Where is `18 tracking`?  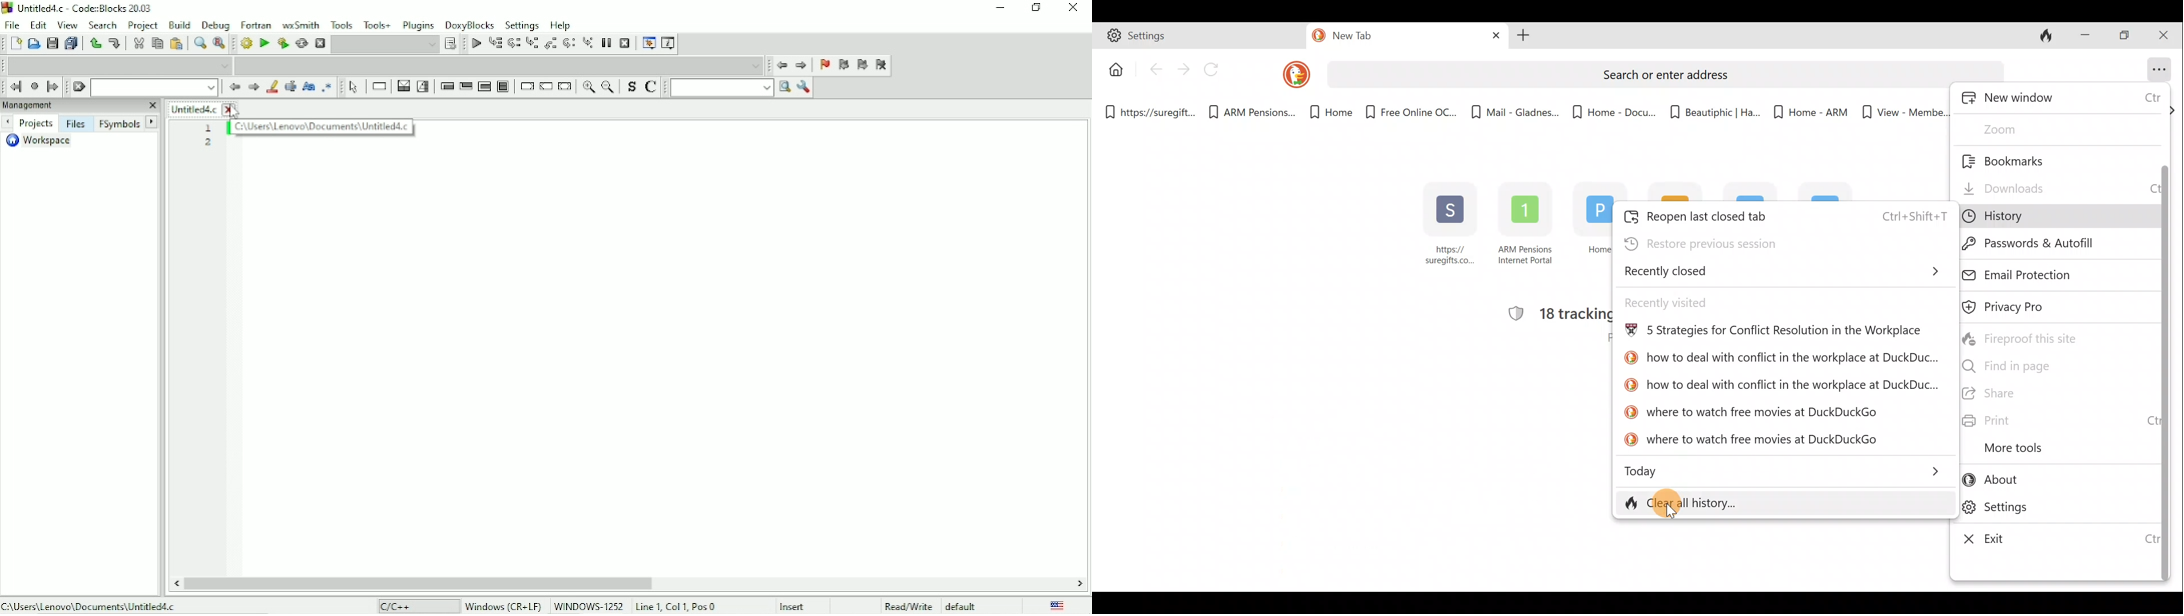 18 tracking is located at coordinates (1576, 313).